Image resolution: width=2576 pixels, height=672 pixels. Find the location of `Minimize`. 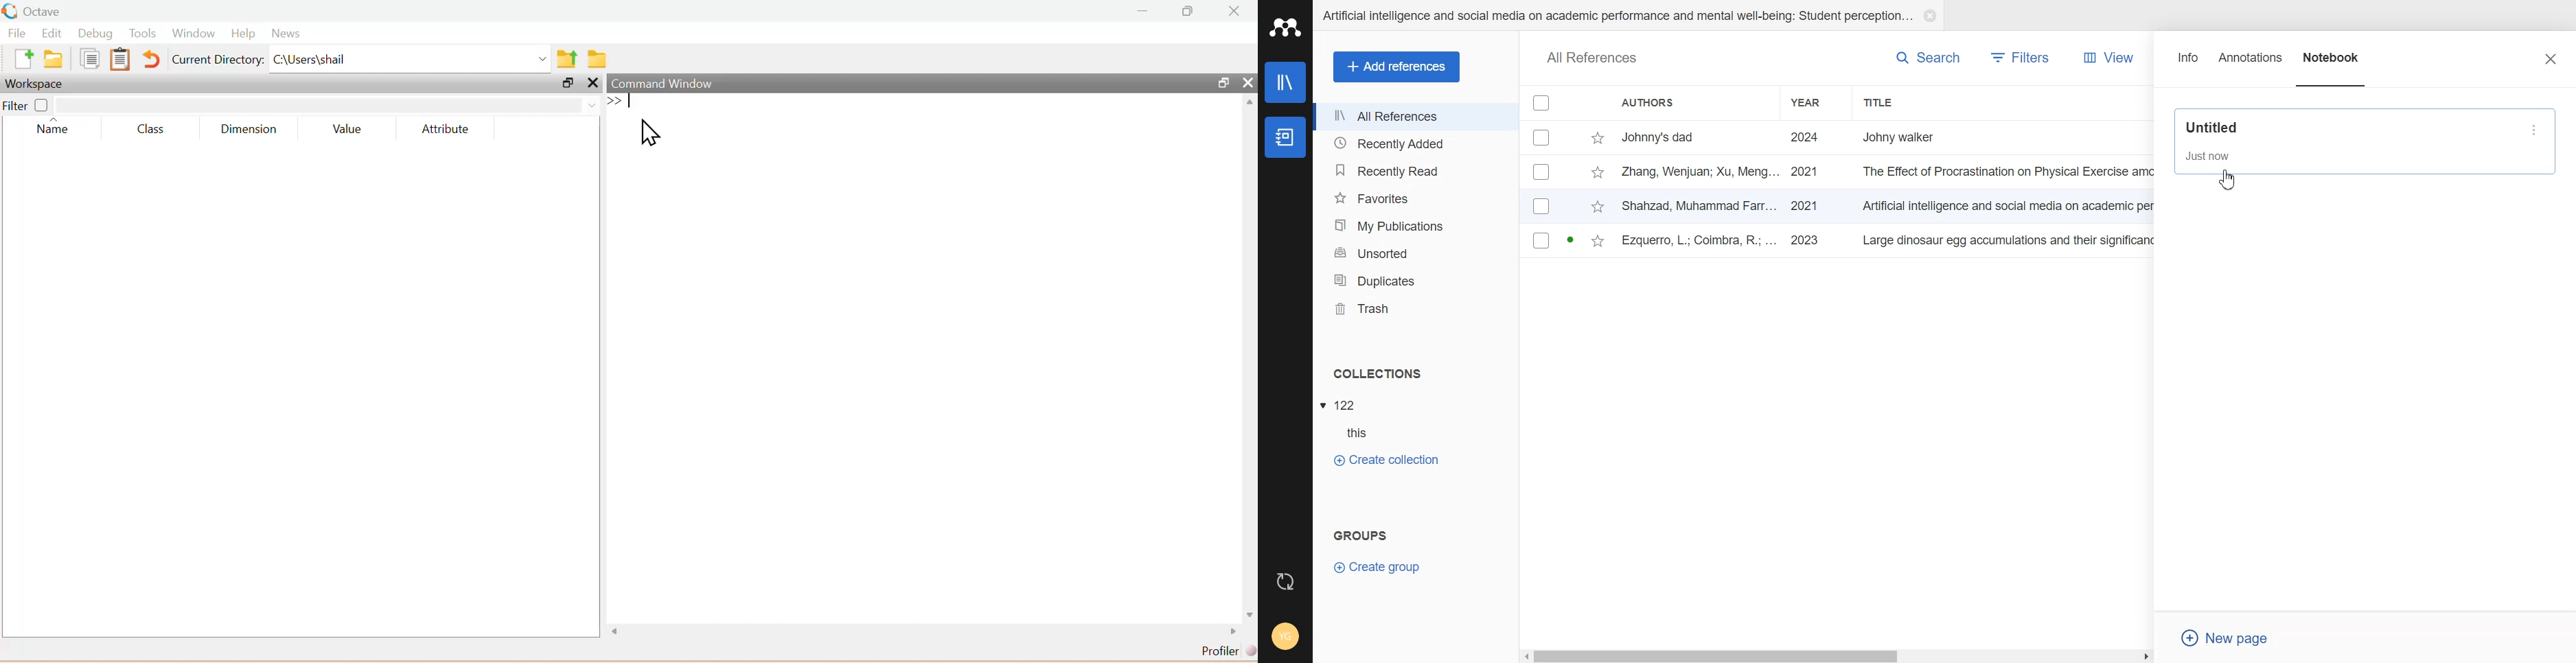

Minimize is located at coordinates (1144, 11).